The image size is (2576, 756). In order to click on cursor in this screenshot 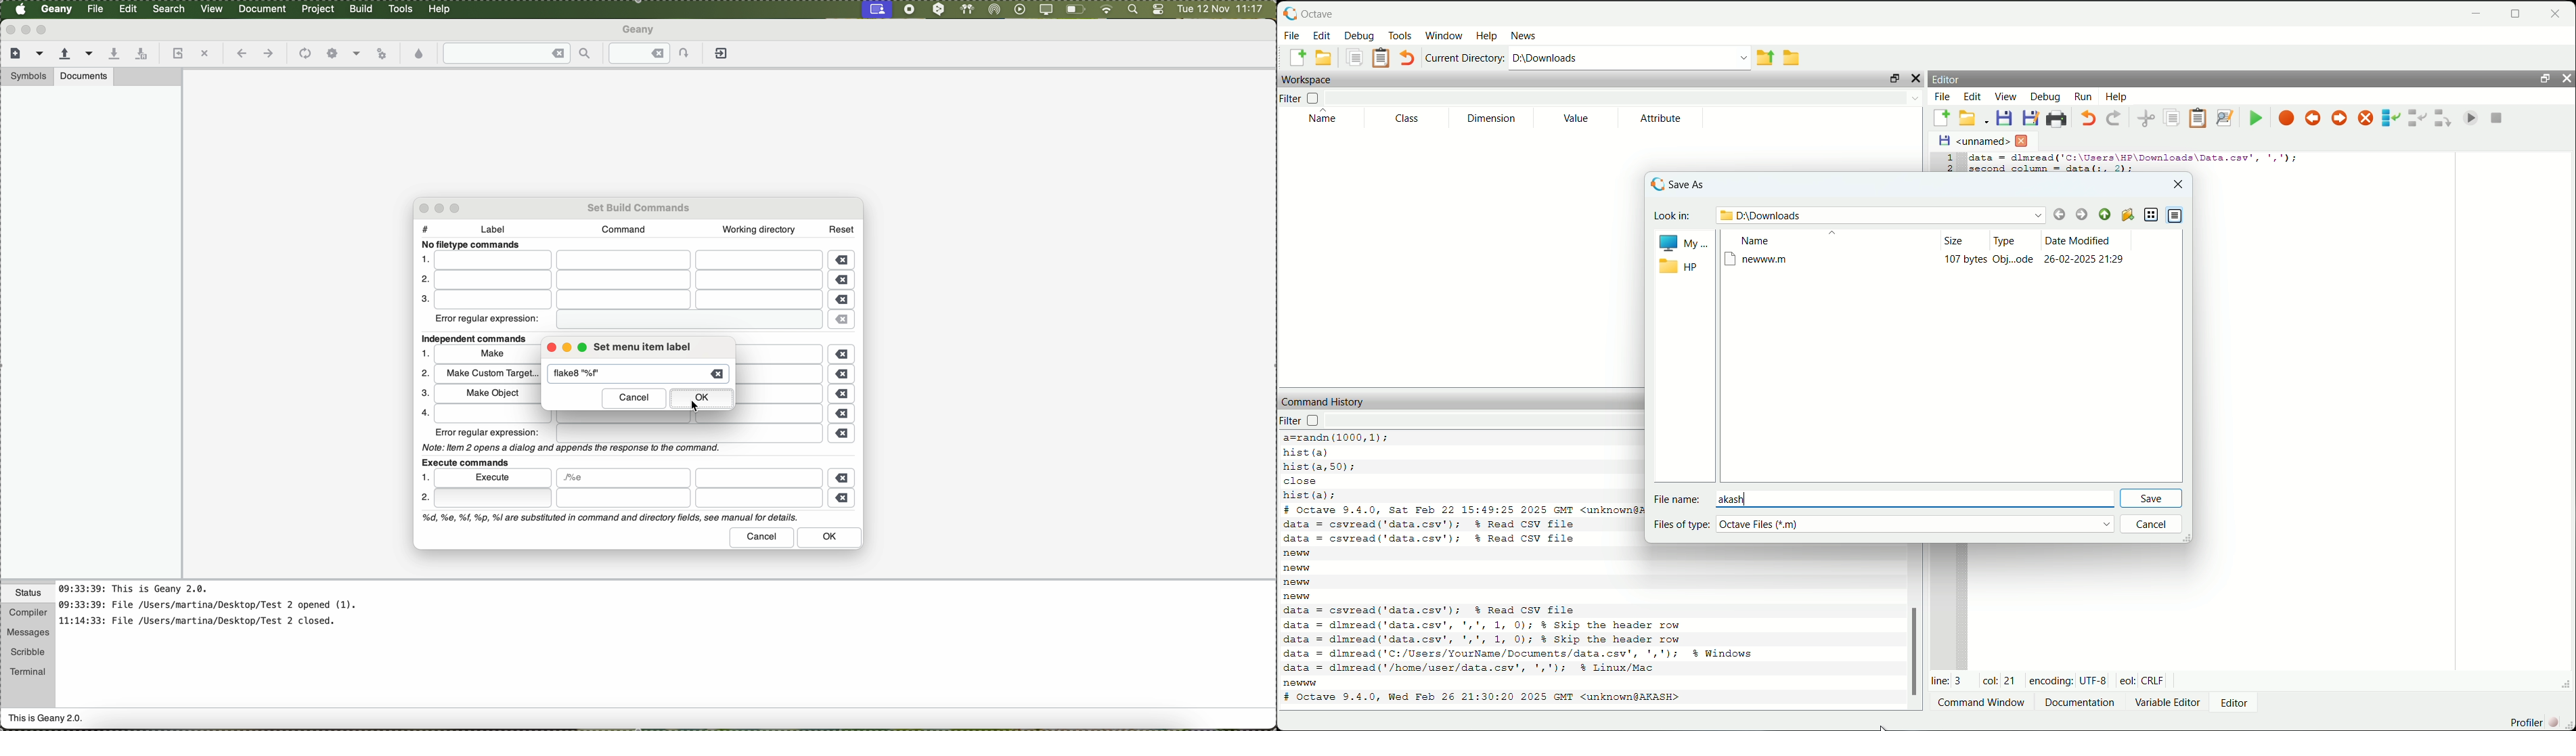, I will do `click(1888, 724)`.